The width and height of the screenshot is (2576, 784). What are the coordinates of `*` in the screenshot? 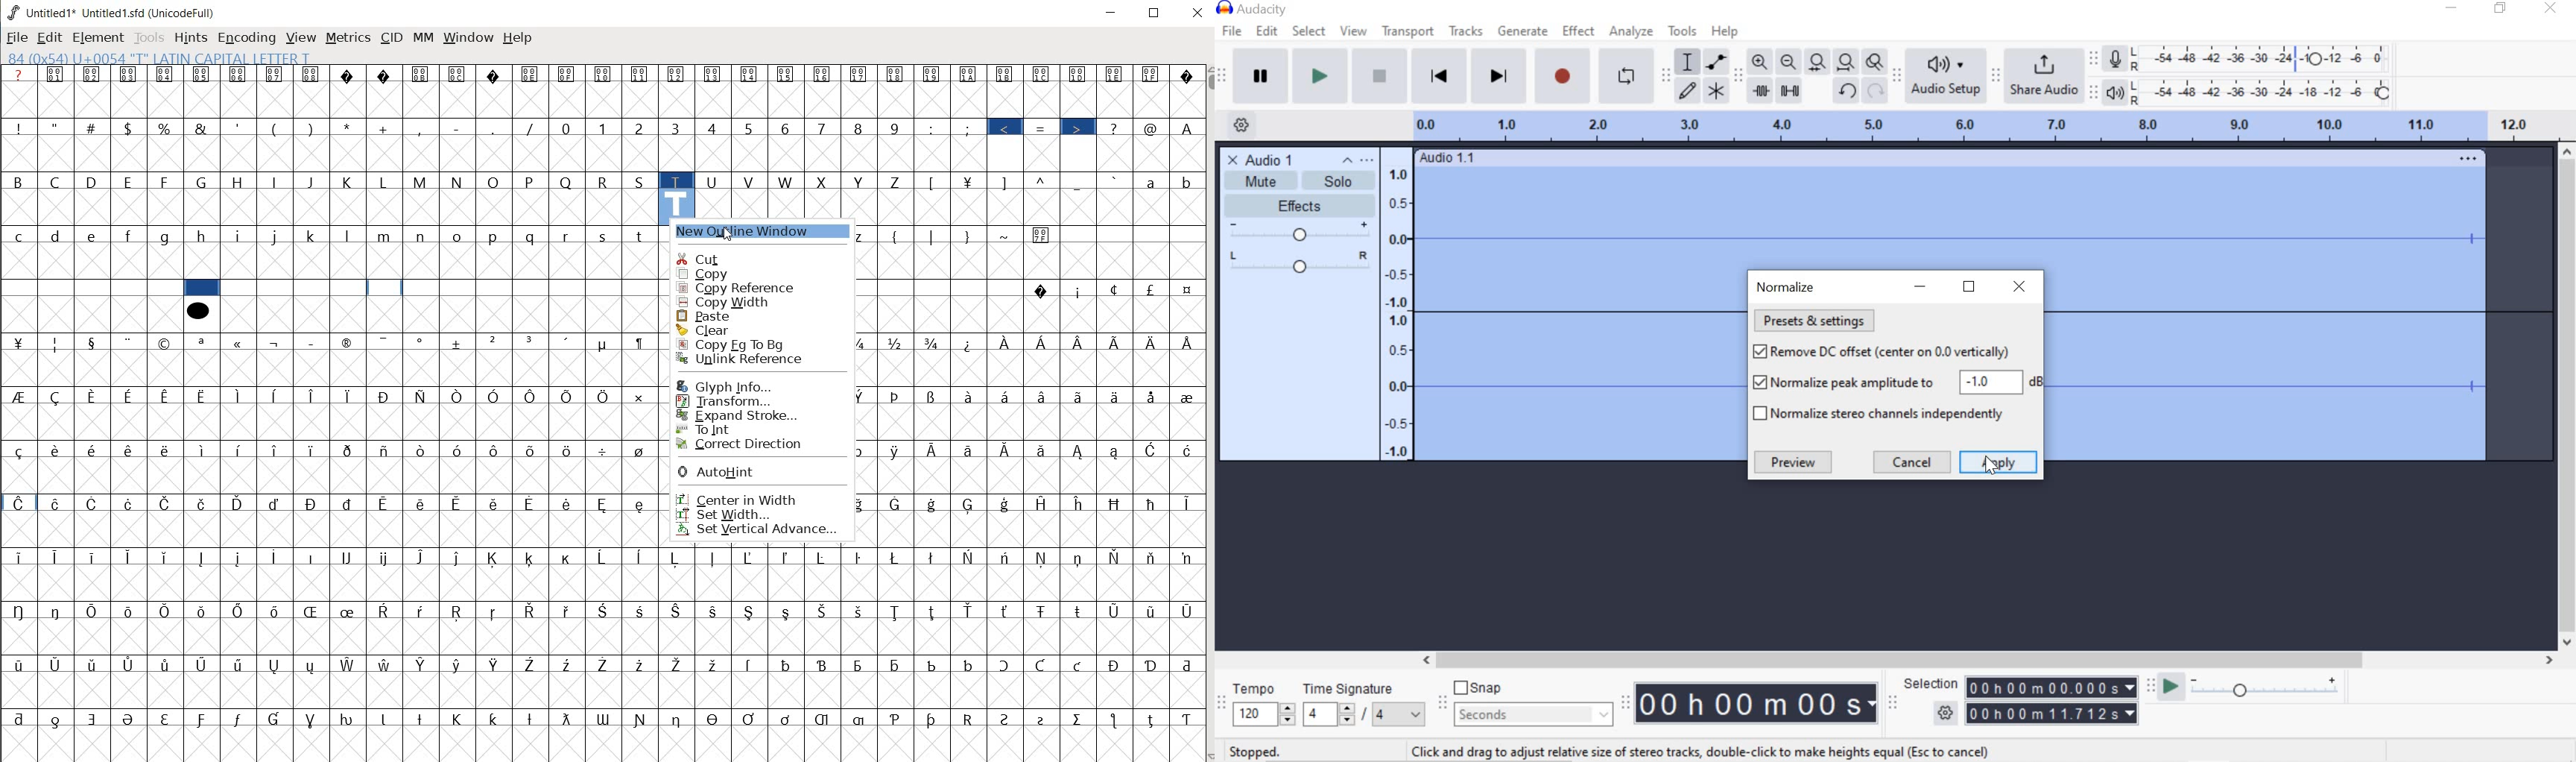 It's located at (351, 127).